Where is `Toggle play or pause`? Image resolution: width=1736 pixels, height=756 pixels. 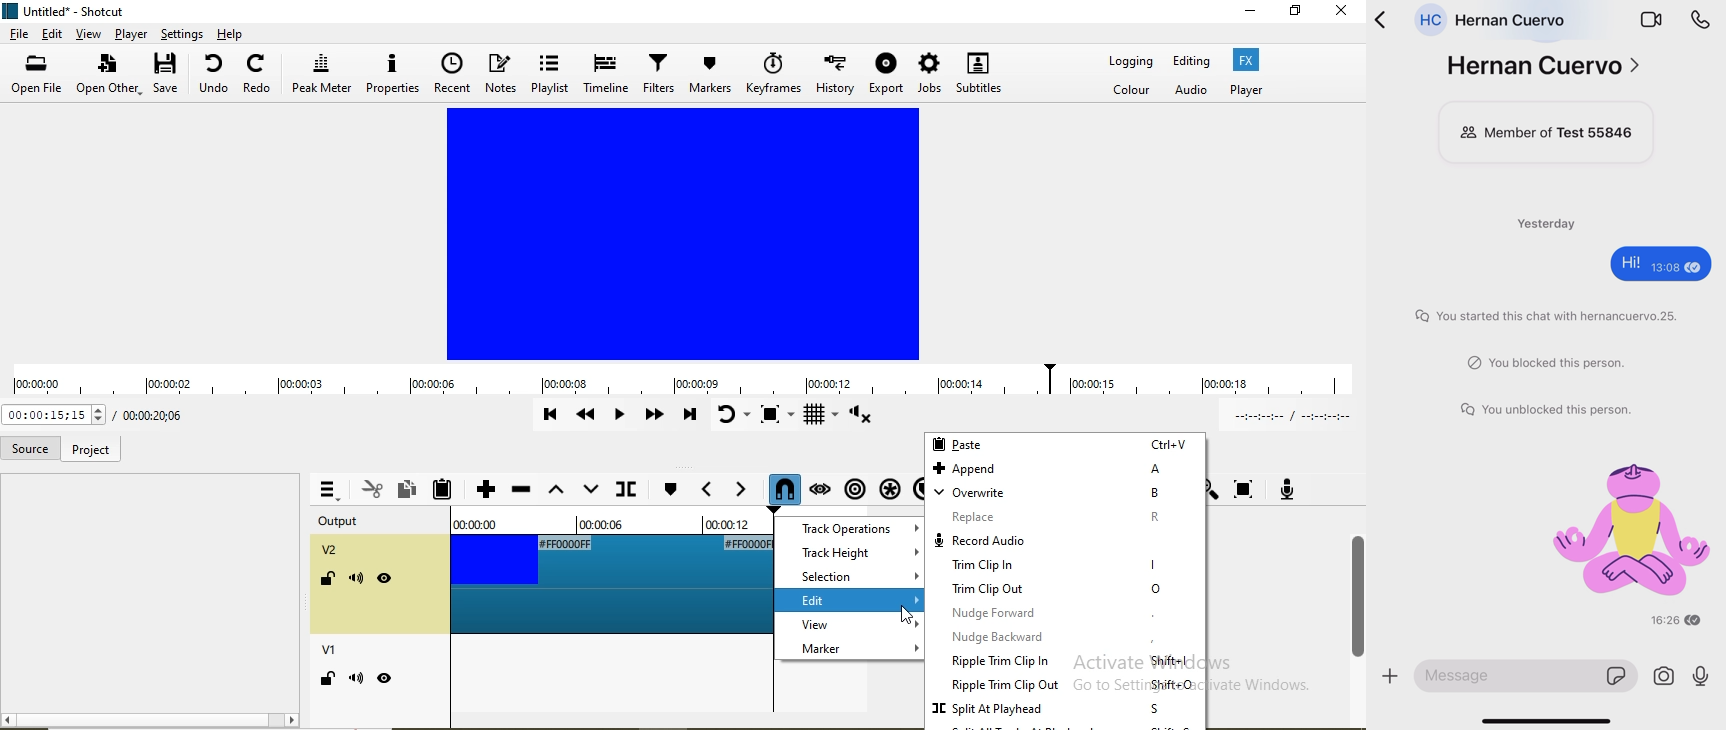
Toggle play or pause is located at coordinates (622, 419).